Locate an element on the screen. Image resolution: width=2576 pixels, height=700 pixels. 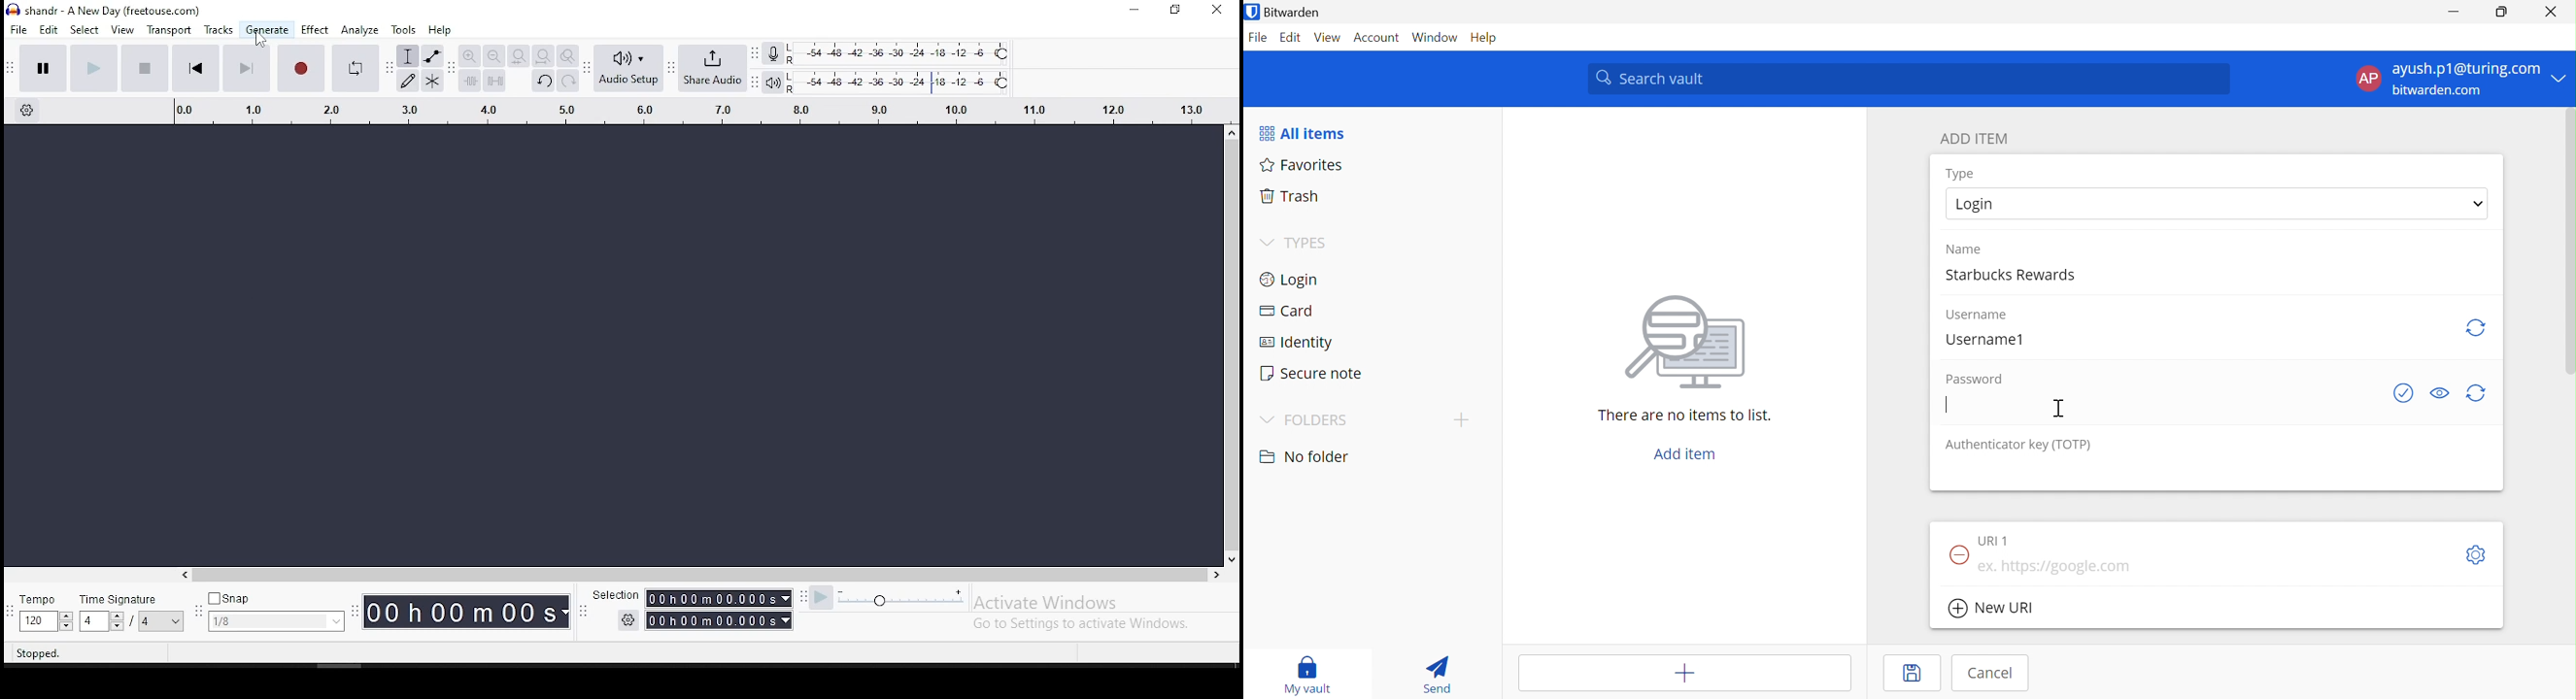
zoom out is located at coordinates (493, 56).